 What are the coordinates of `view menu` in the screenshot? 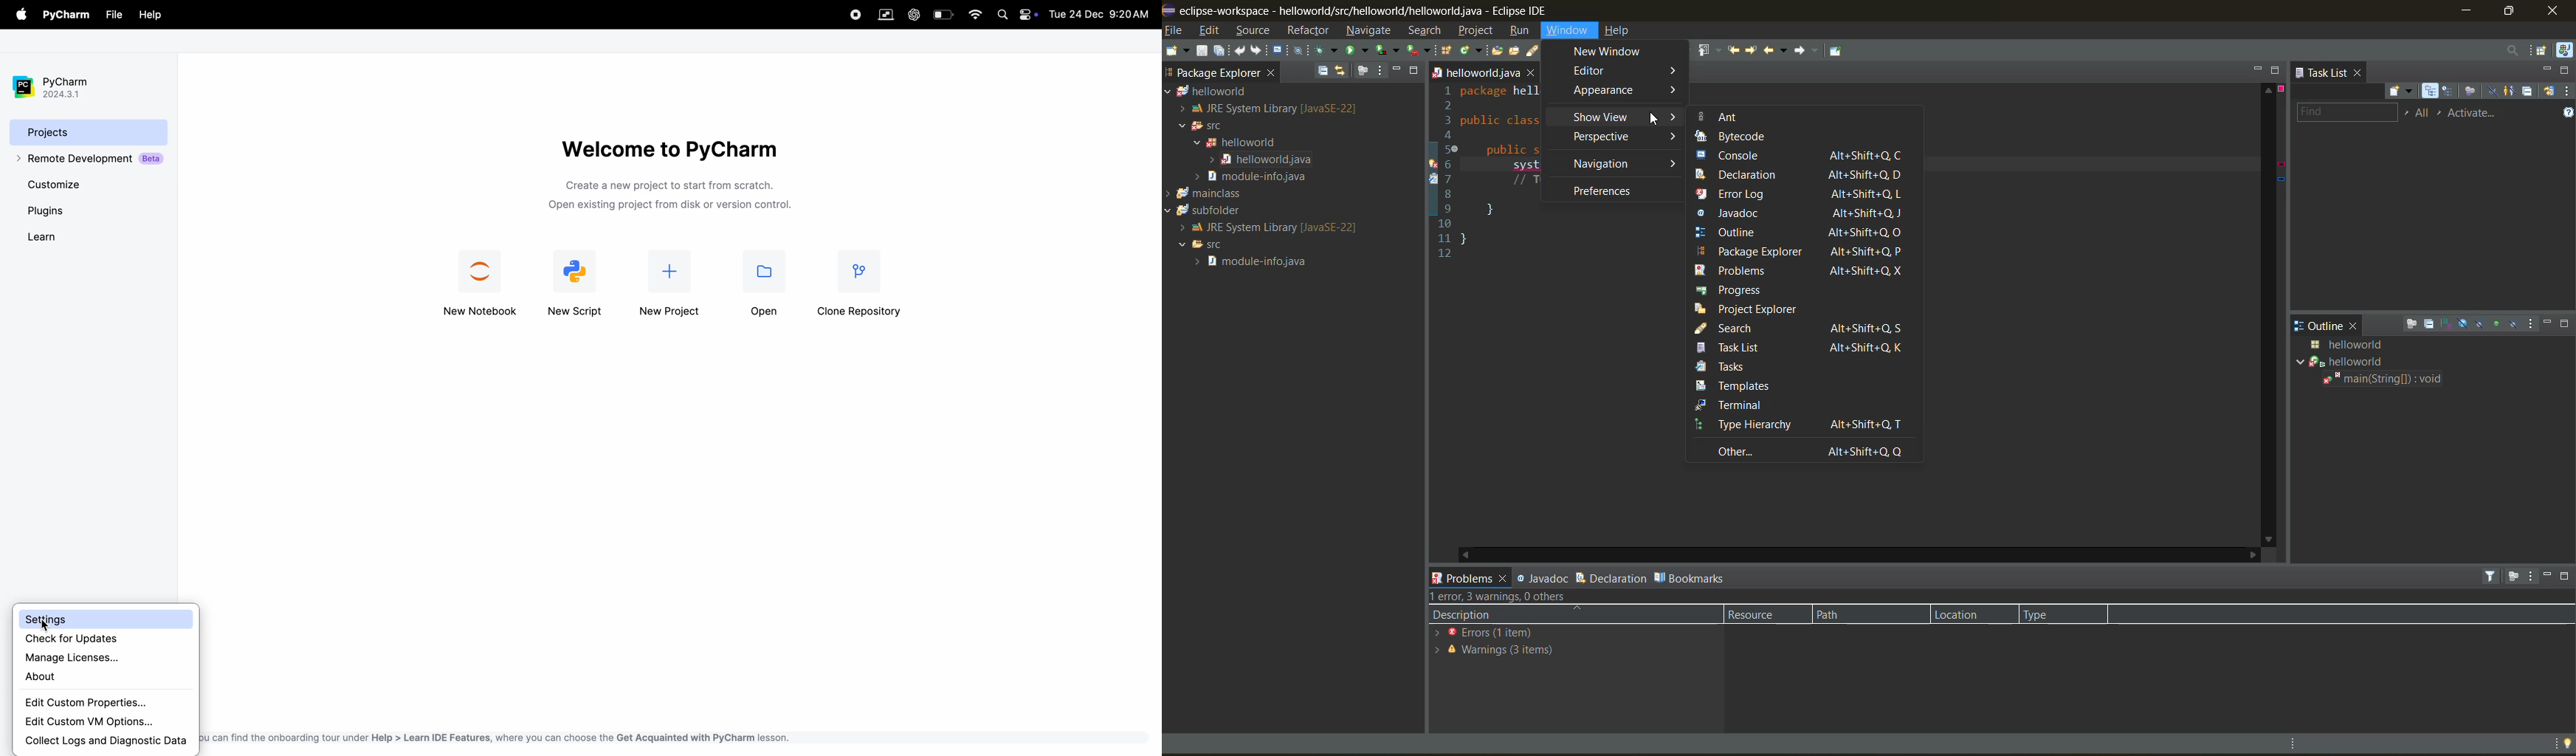 It's located at (2532, 324).